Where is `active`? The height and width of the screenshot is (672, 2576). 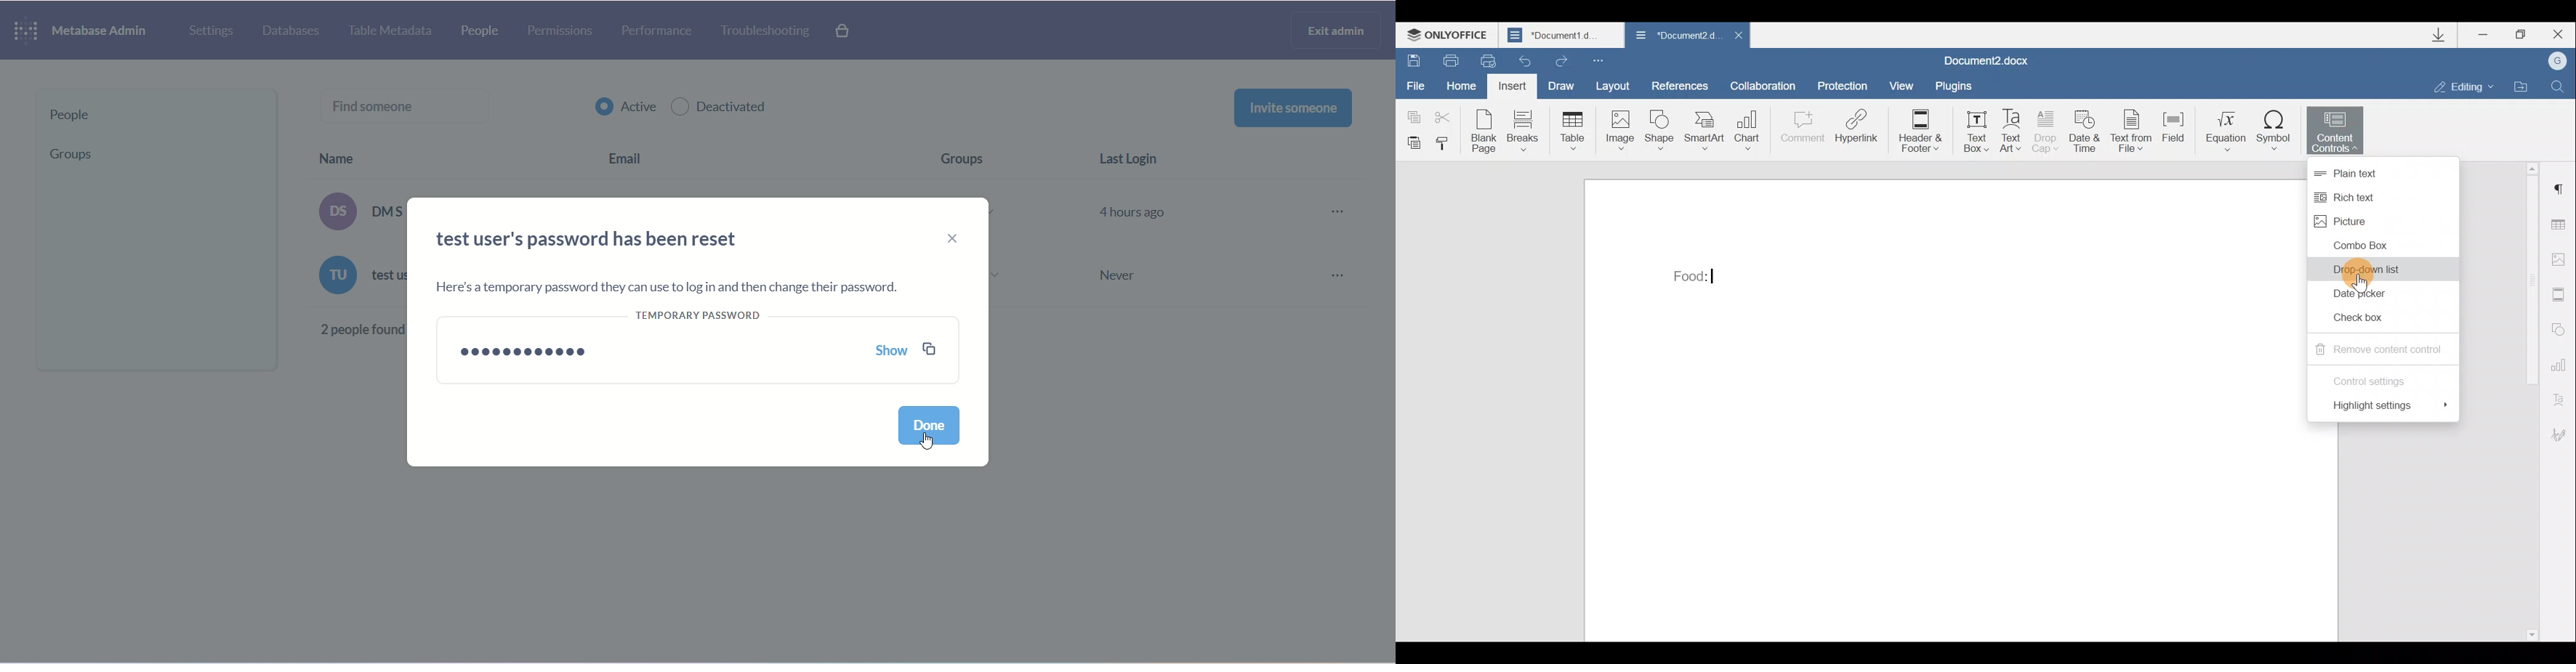
active is located at coordinates (626, 110).